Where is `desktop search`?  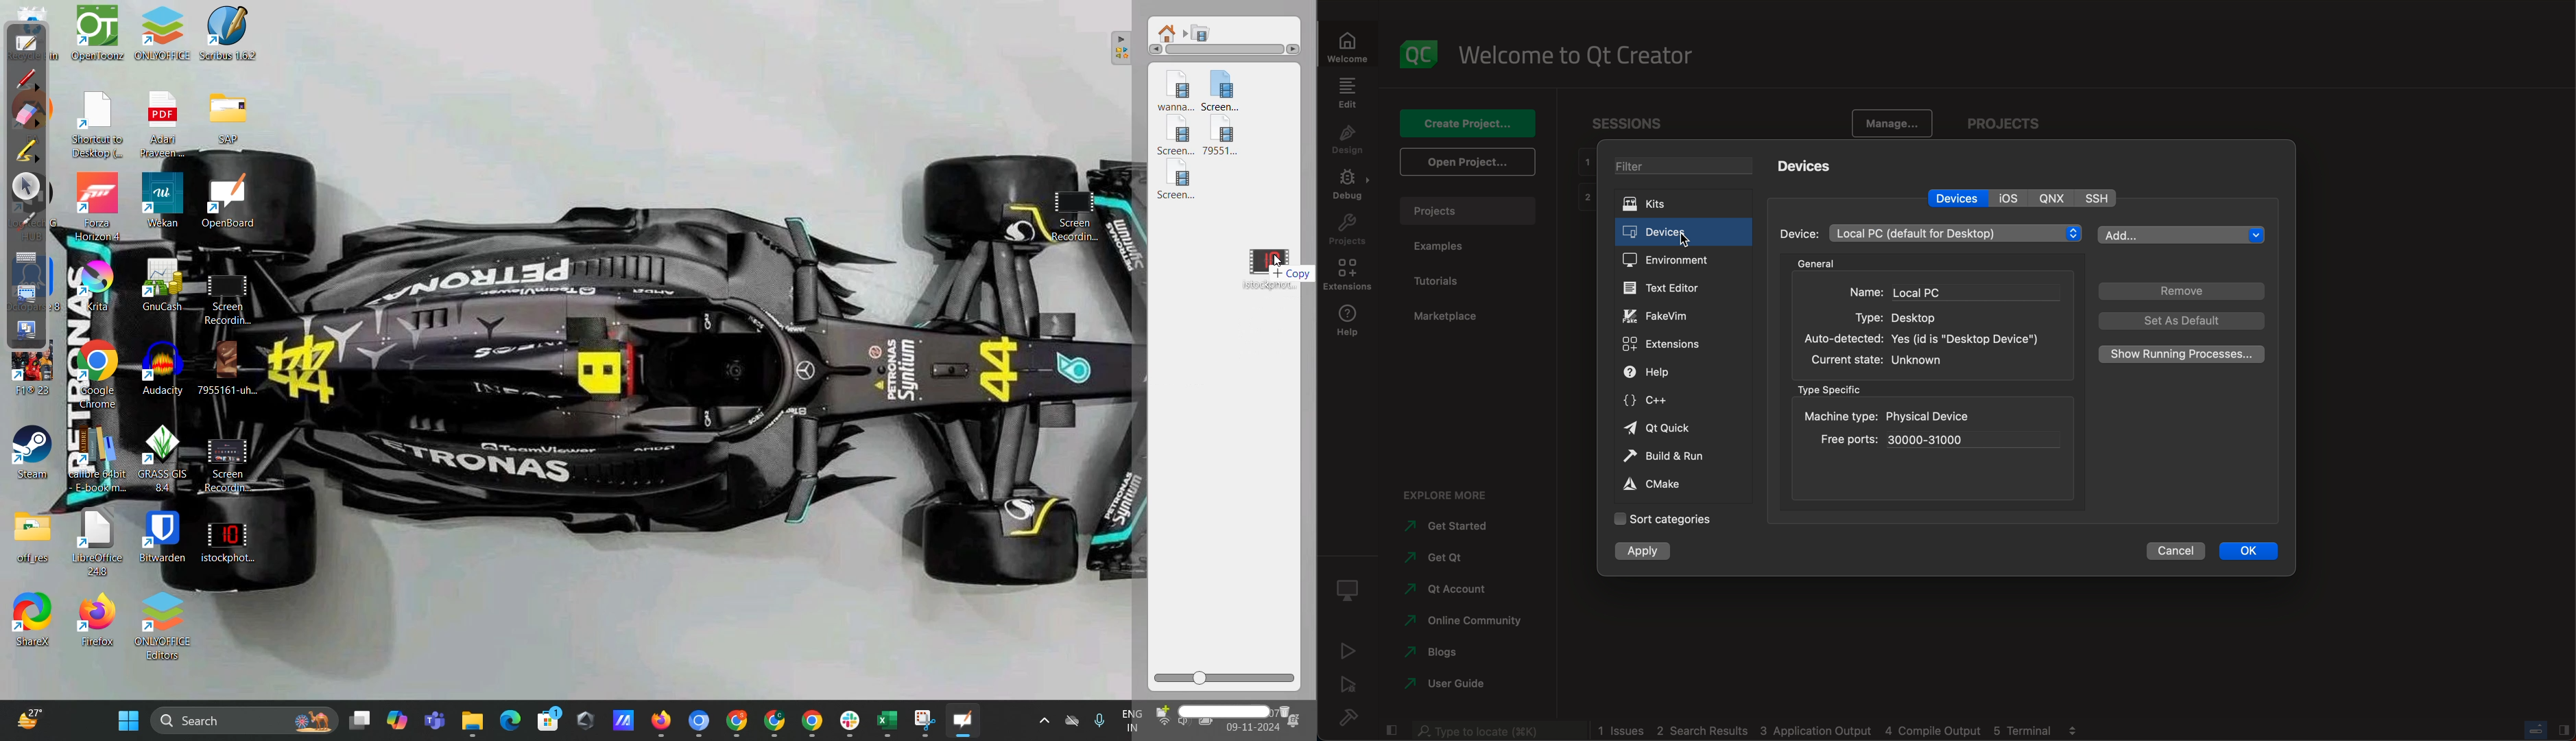 desktop search is located at coordinates (246, 720).